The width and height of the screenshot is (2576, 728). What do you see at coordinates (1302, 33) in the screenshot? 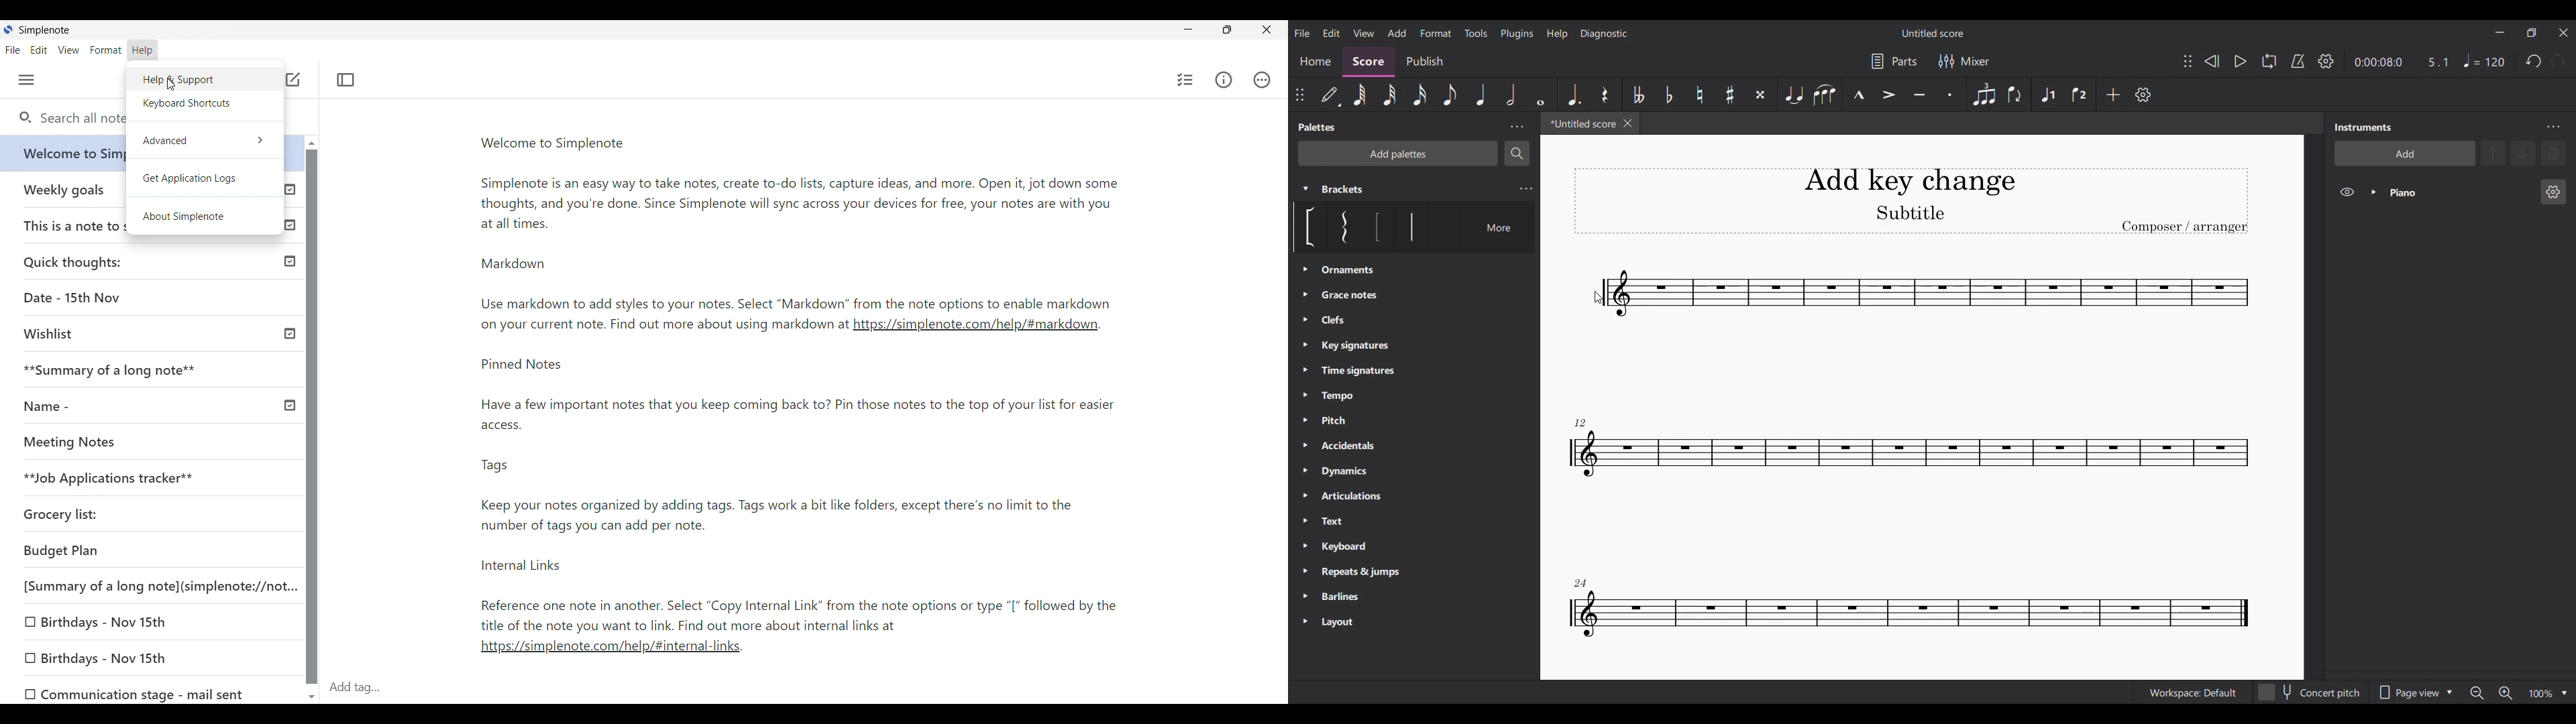
I see `File menu` at bounding box center [1302, 33].